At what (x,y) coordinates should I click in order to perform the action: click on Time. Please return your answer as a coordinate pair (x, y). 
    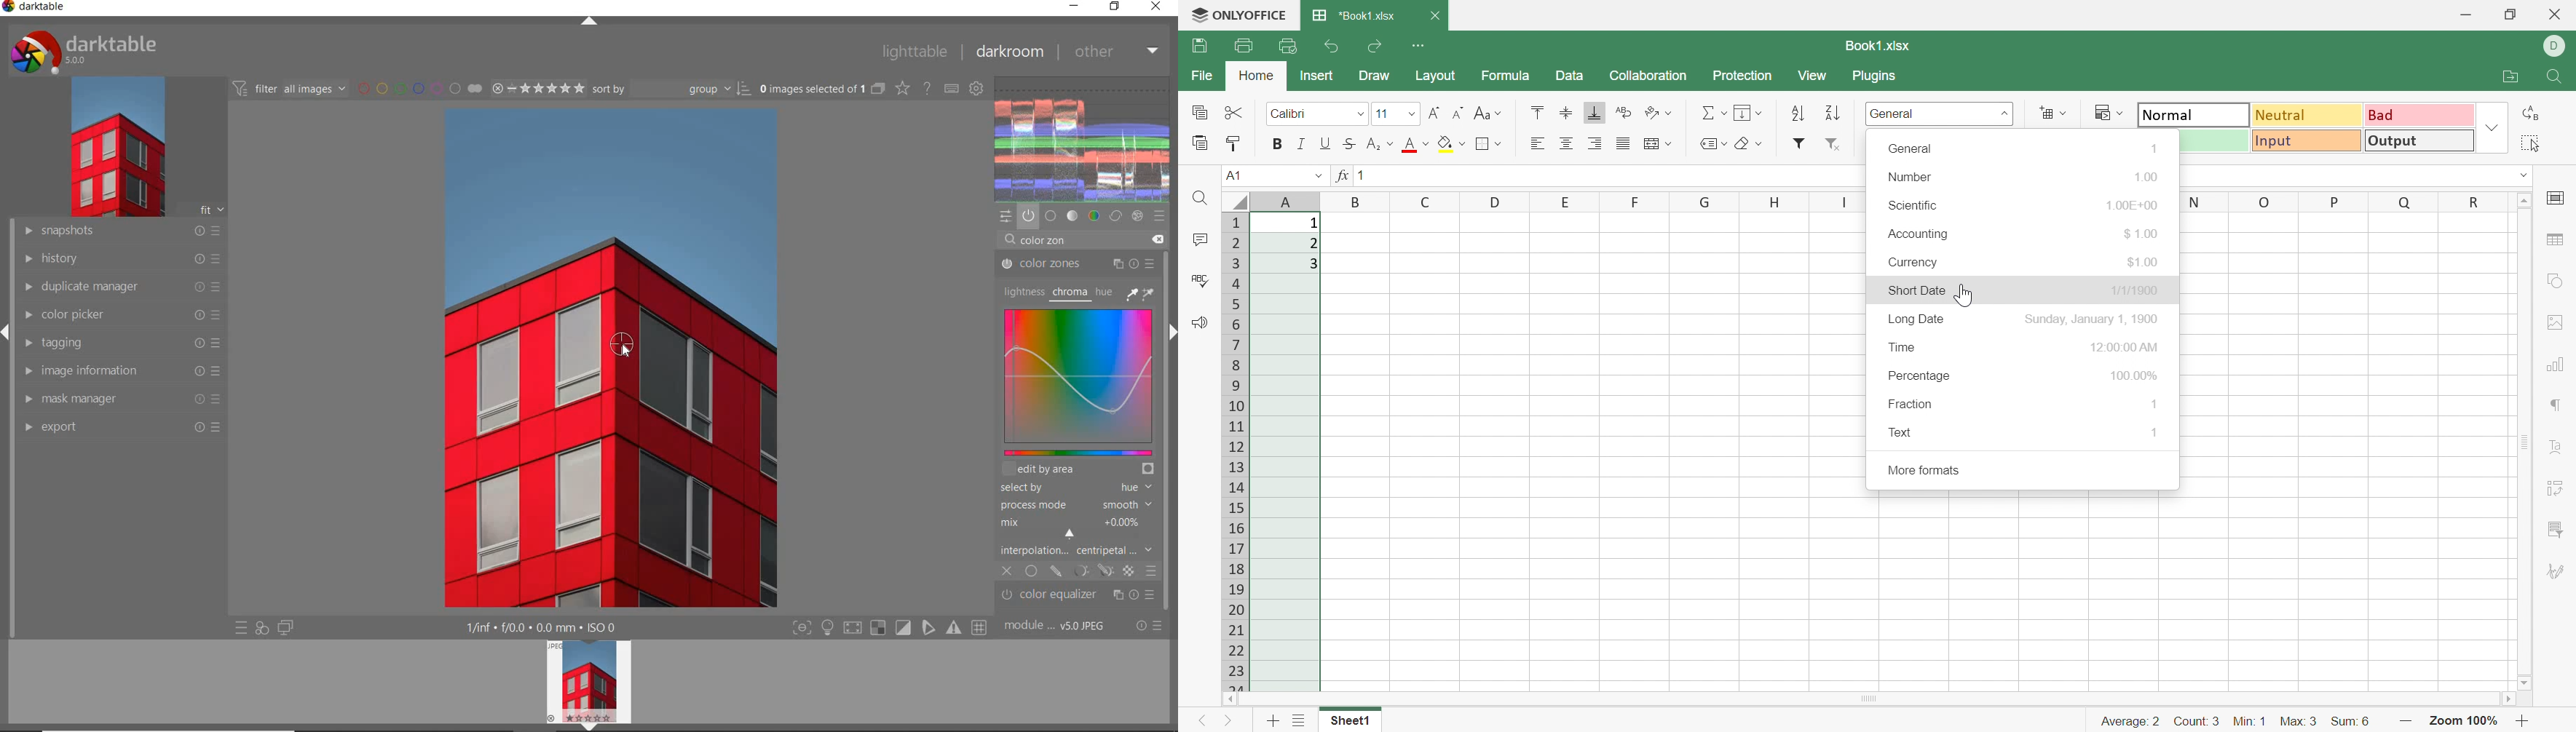
    Looking at the image, I should click on (1902, 346).